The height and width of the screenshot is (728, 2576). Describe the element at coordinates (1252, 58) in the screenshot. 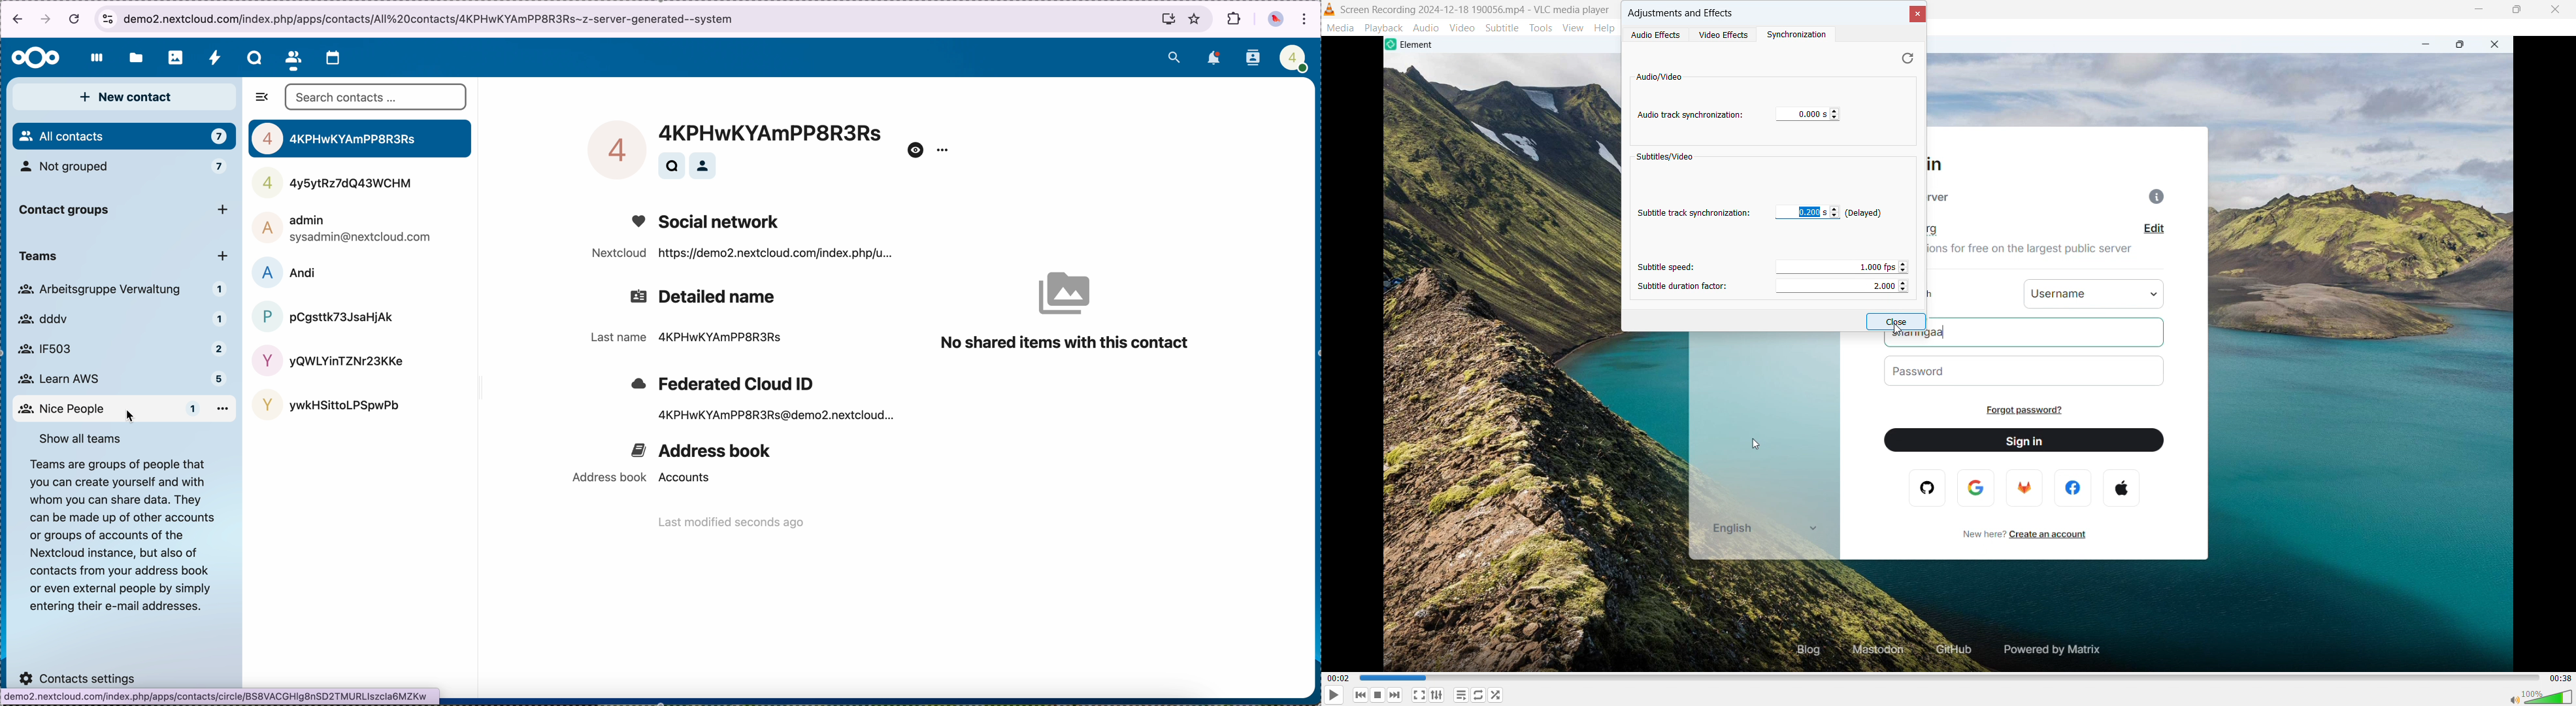

I see `contacts` at that location.